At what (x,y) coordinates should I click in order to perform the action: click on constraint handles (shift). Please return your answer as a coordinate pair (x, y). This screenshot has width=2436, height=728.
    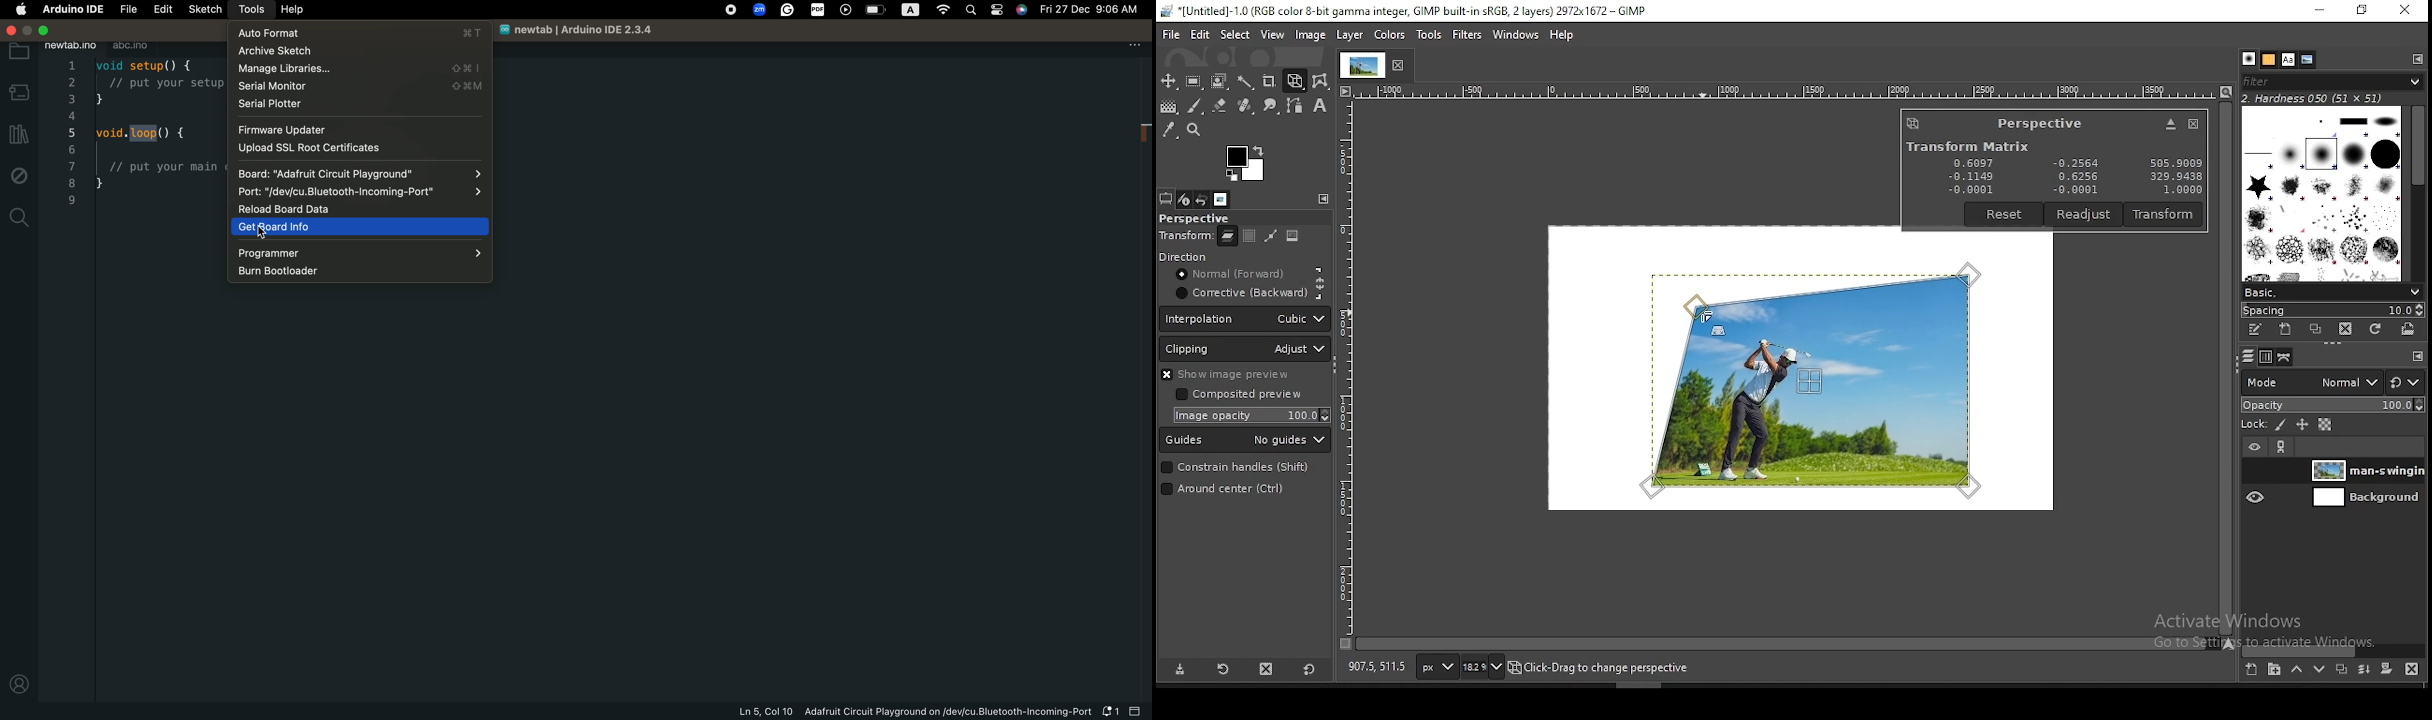
    Looking at the image, I should click on (1236, 468).